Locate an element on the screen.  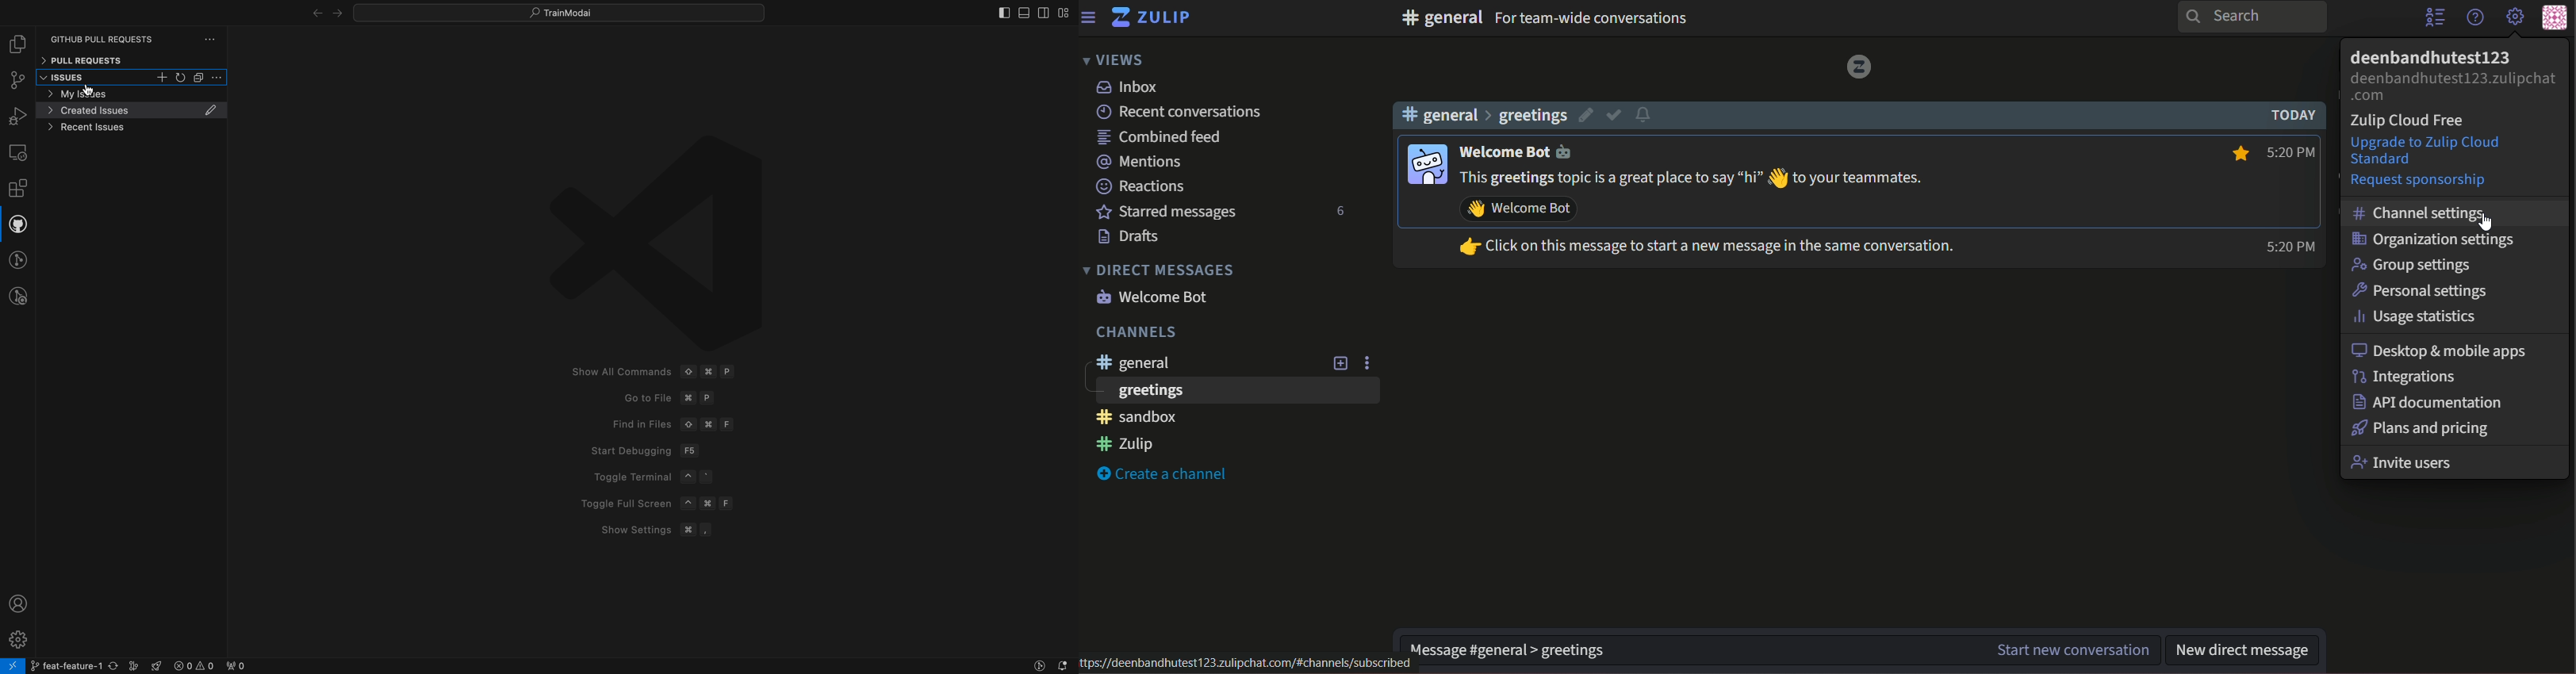
pull requests is located at coordinates (131, 60).